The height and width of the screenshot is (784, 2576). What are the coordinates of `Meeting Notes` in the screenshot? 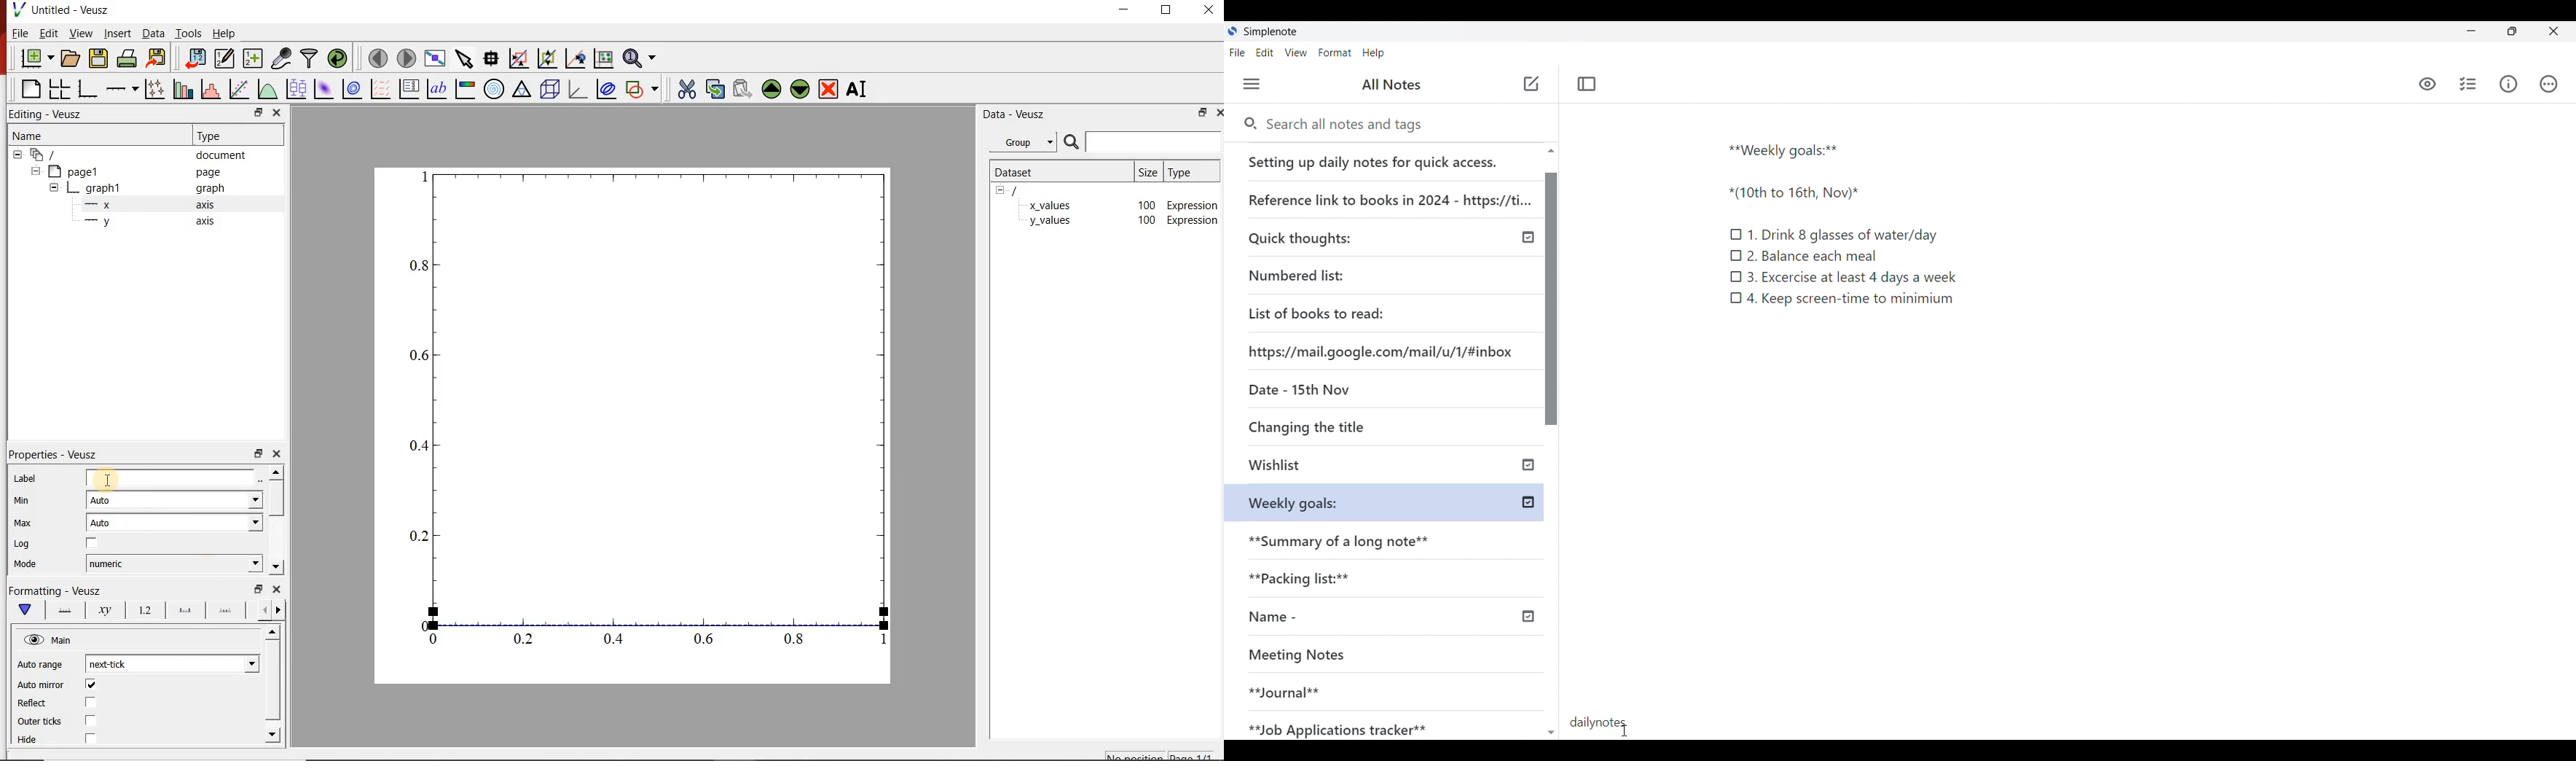 It's located at (1366, 656).